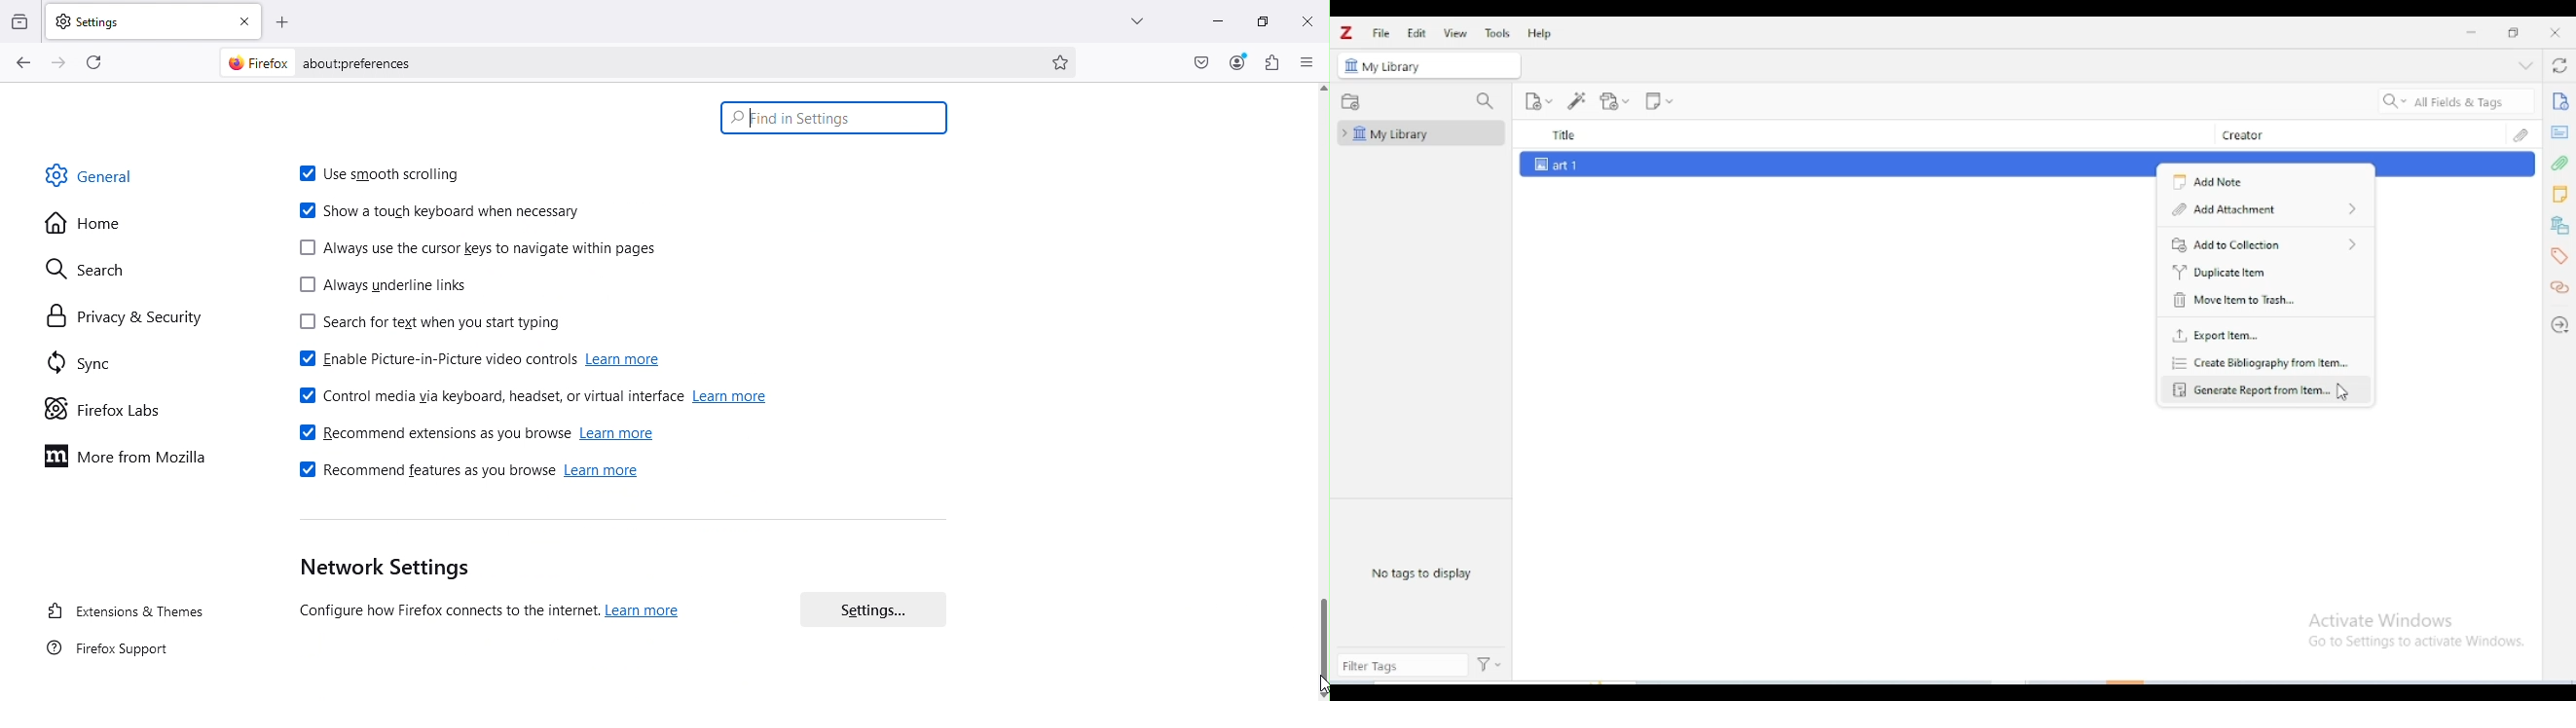  Describe the element at coordinates (1239, 61) in the screenshot. I see `Account` at that location.